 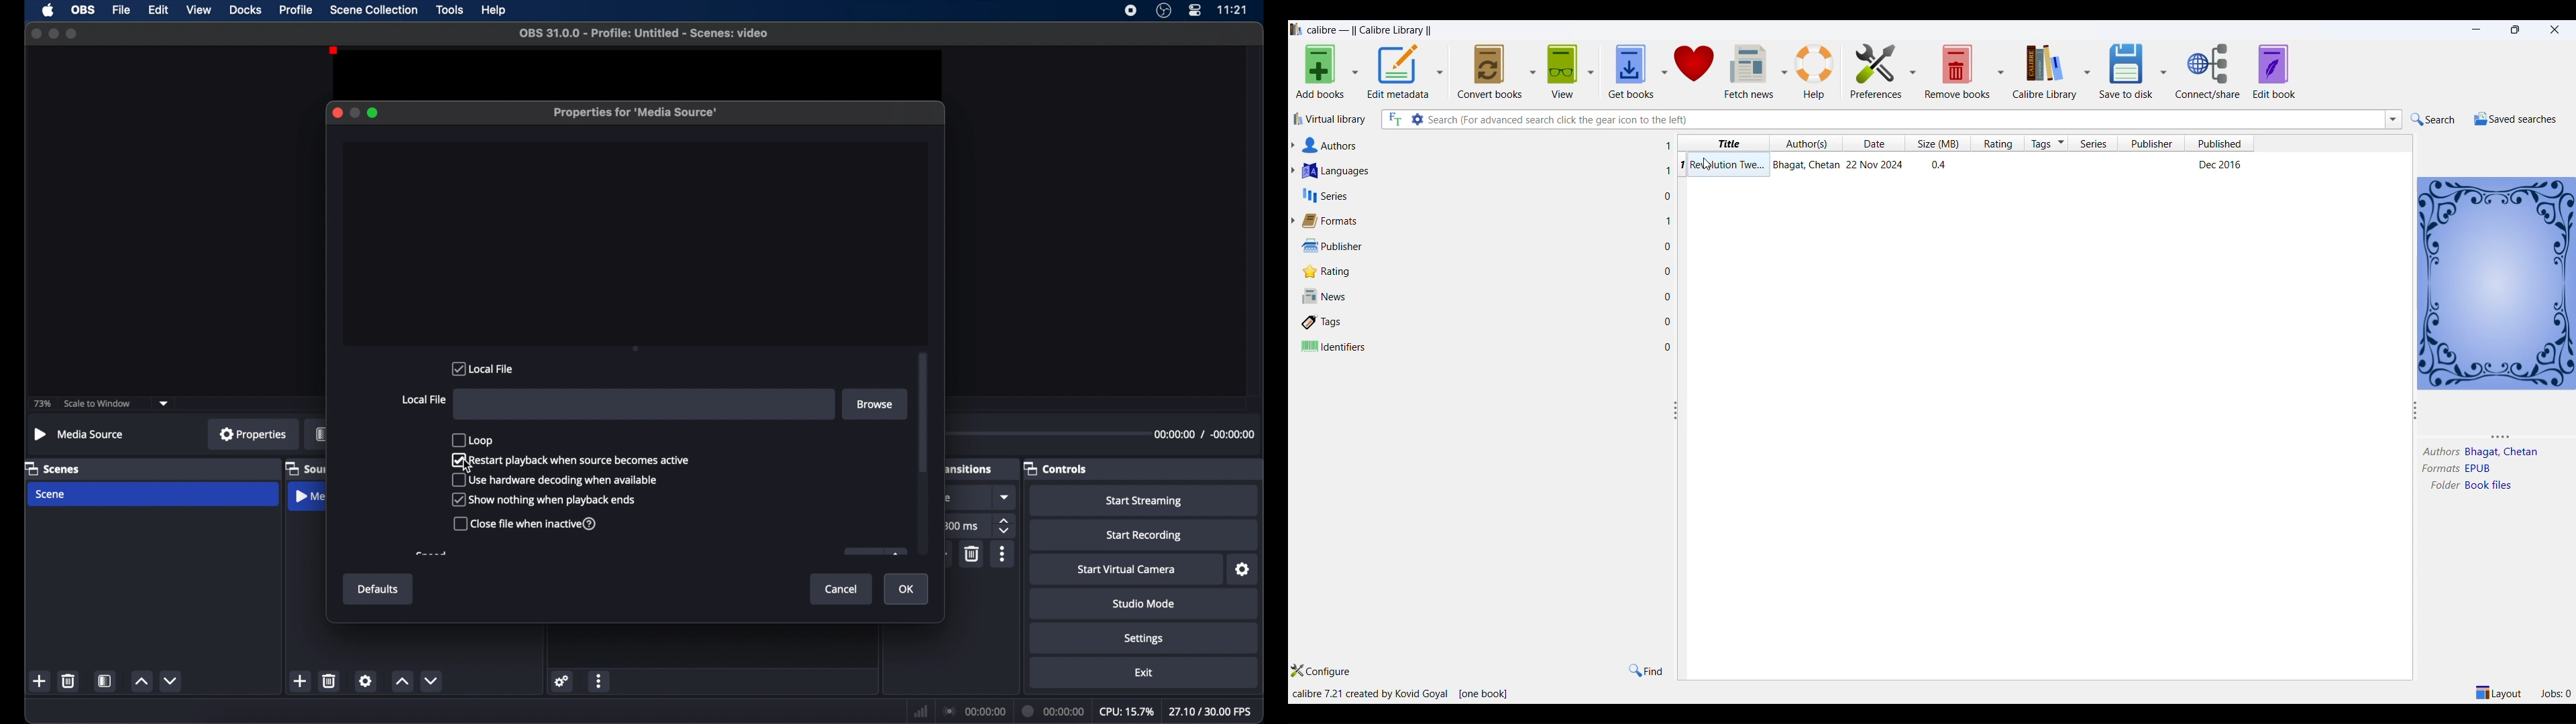 I want to click on rating, so click(x=1324, y=272).